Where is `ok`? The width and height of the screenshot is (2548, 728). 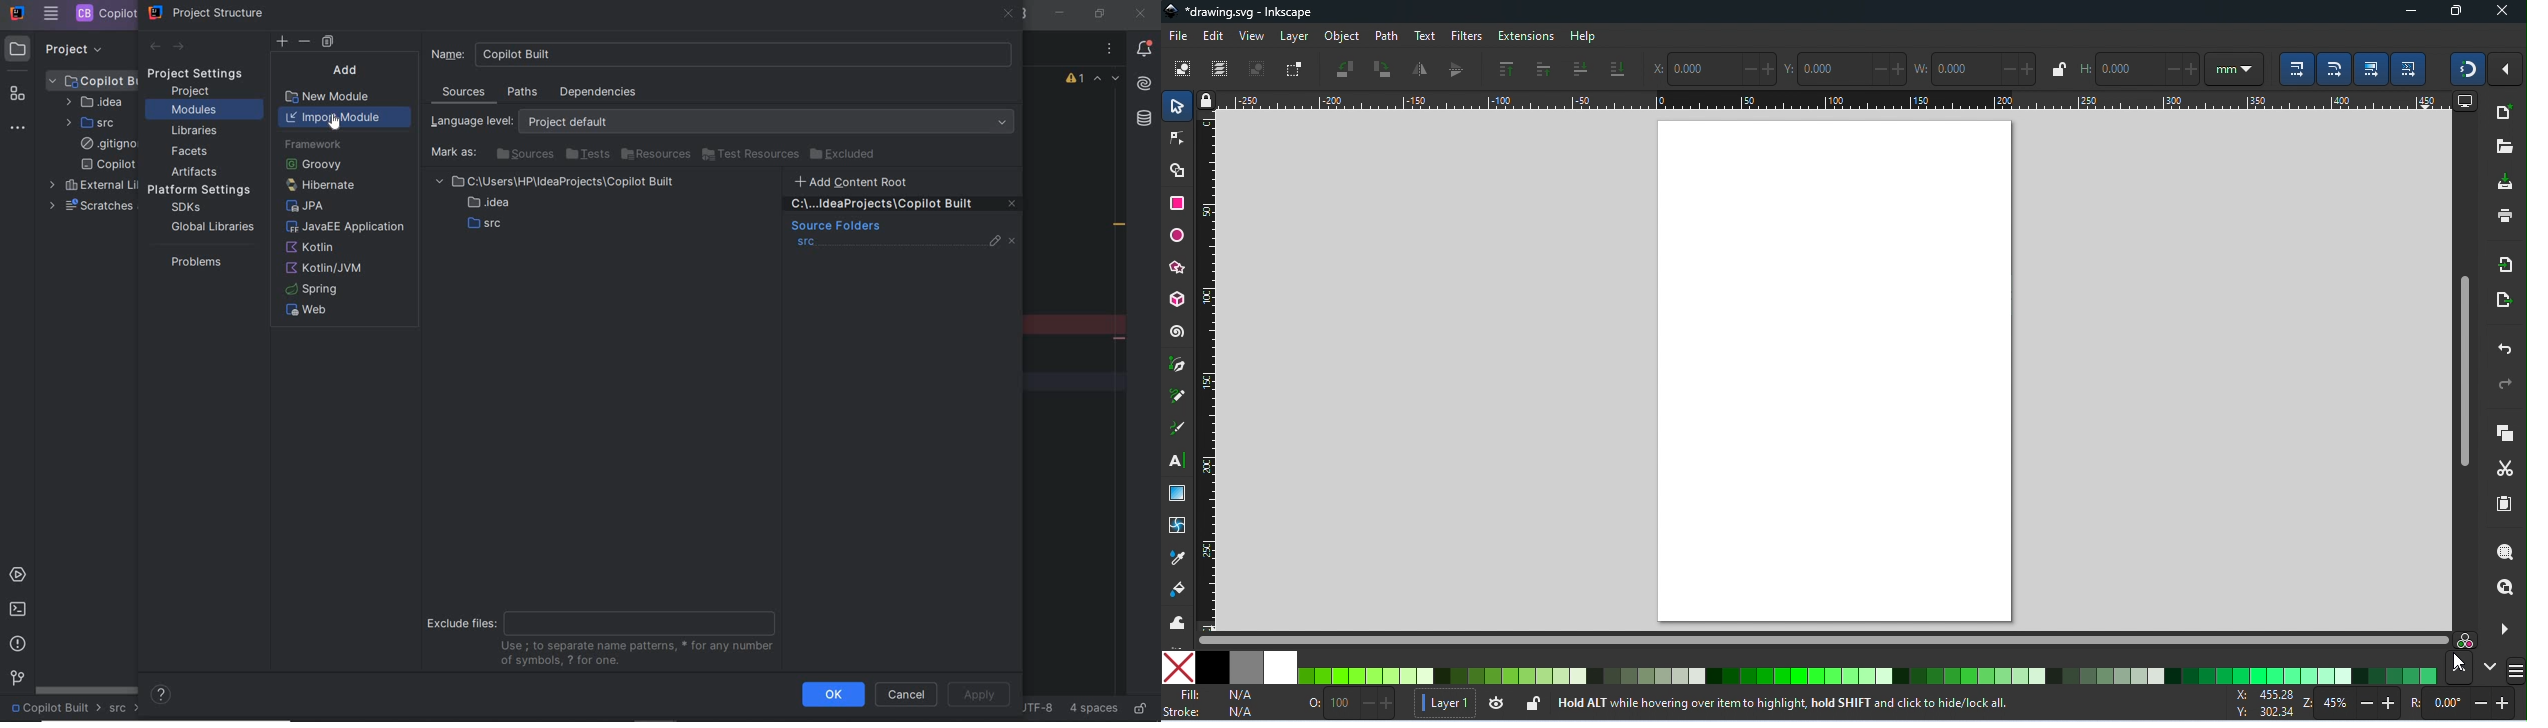 ok is located at coordinates (833, 694).